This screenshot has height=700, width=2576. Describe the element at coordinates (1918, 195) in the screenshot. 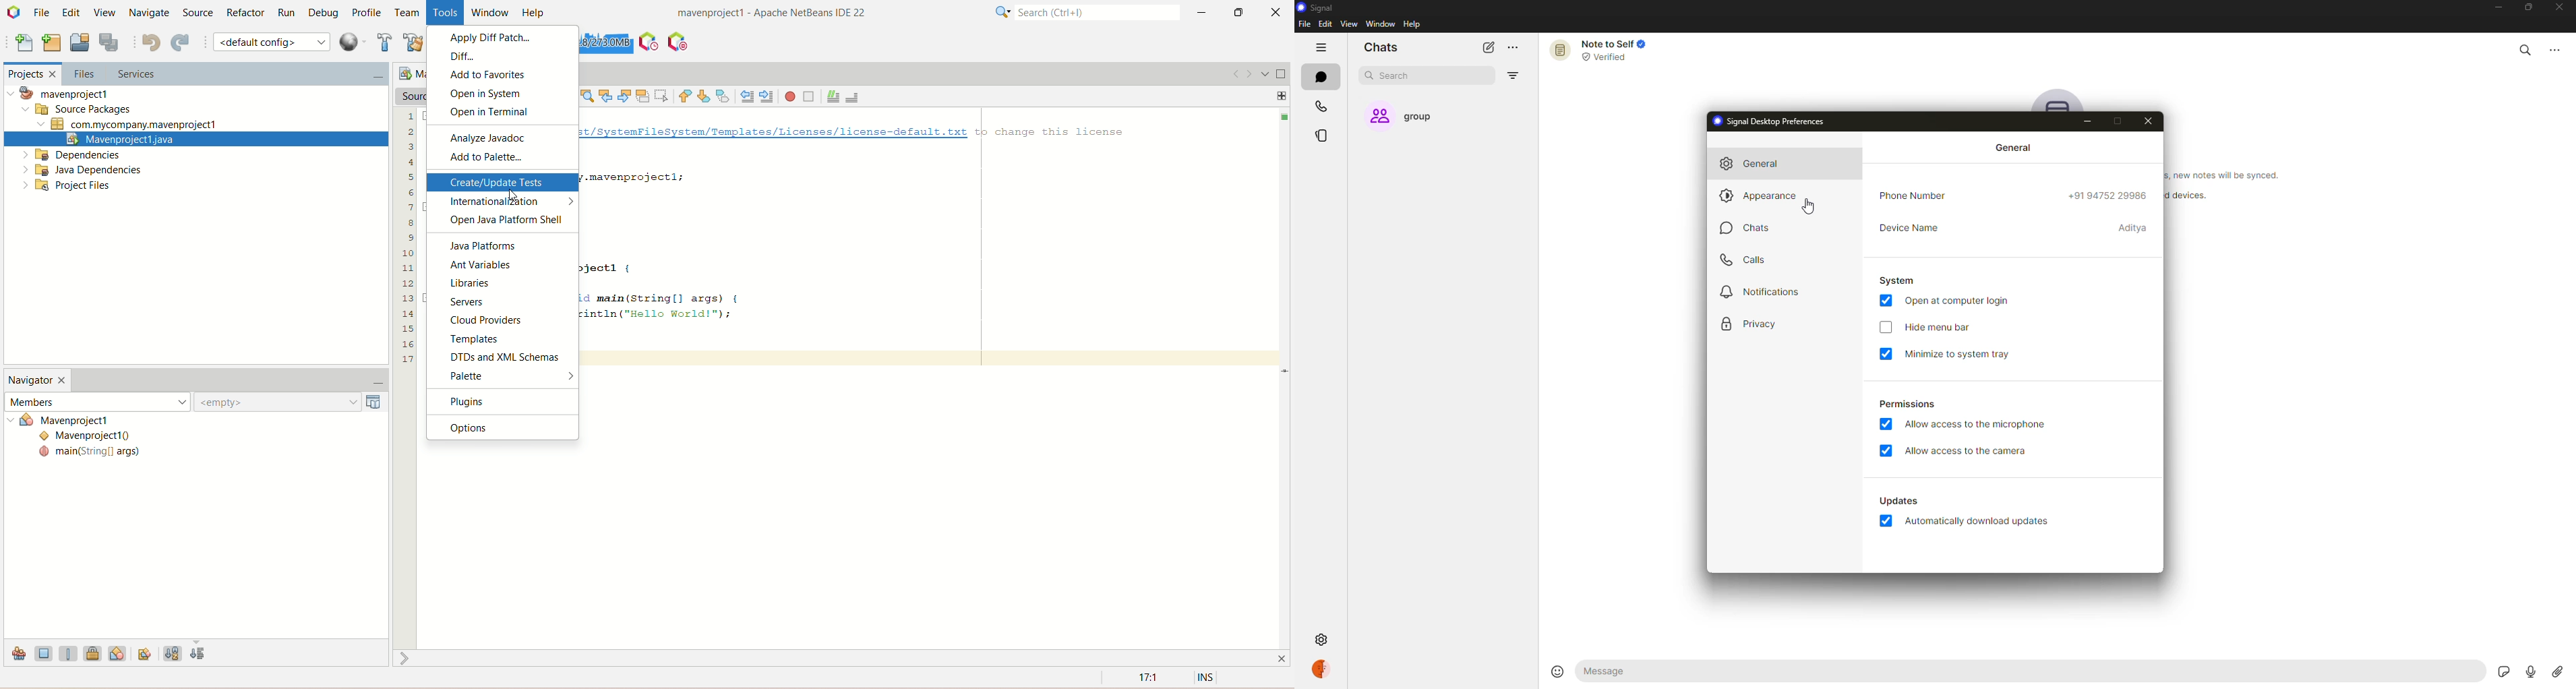

I see `phone number` at that location.